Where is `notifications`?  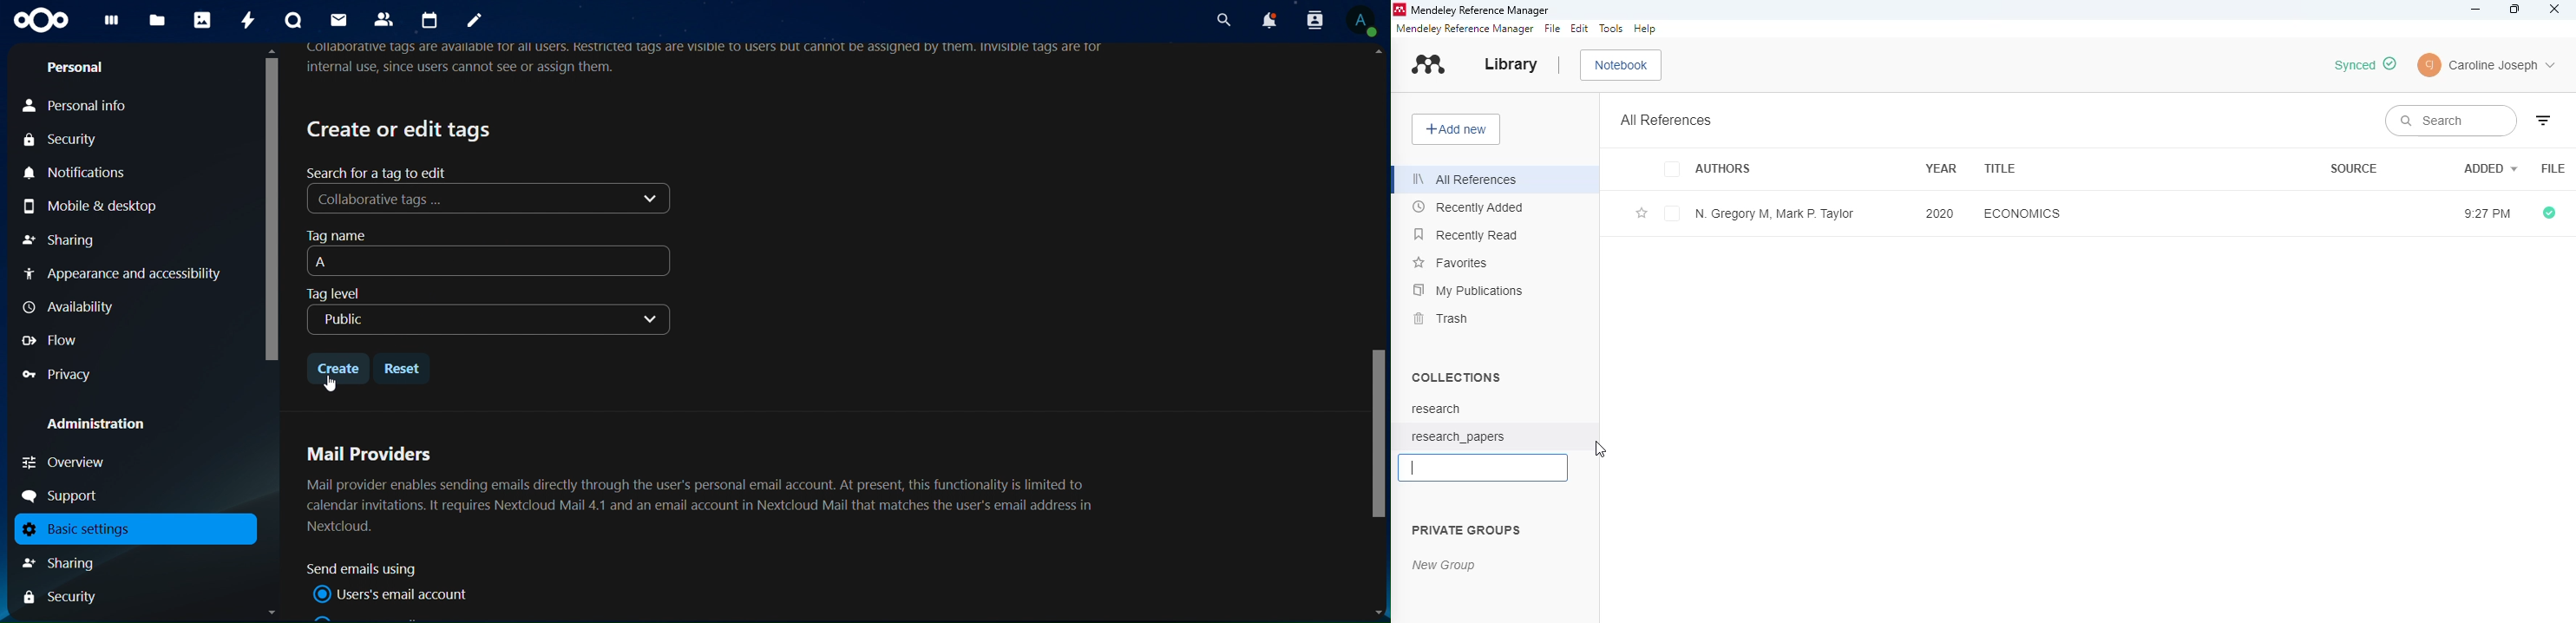
notifications is located at coordinates (1267, 20).